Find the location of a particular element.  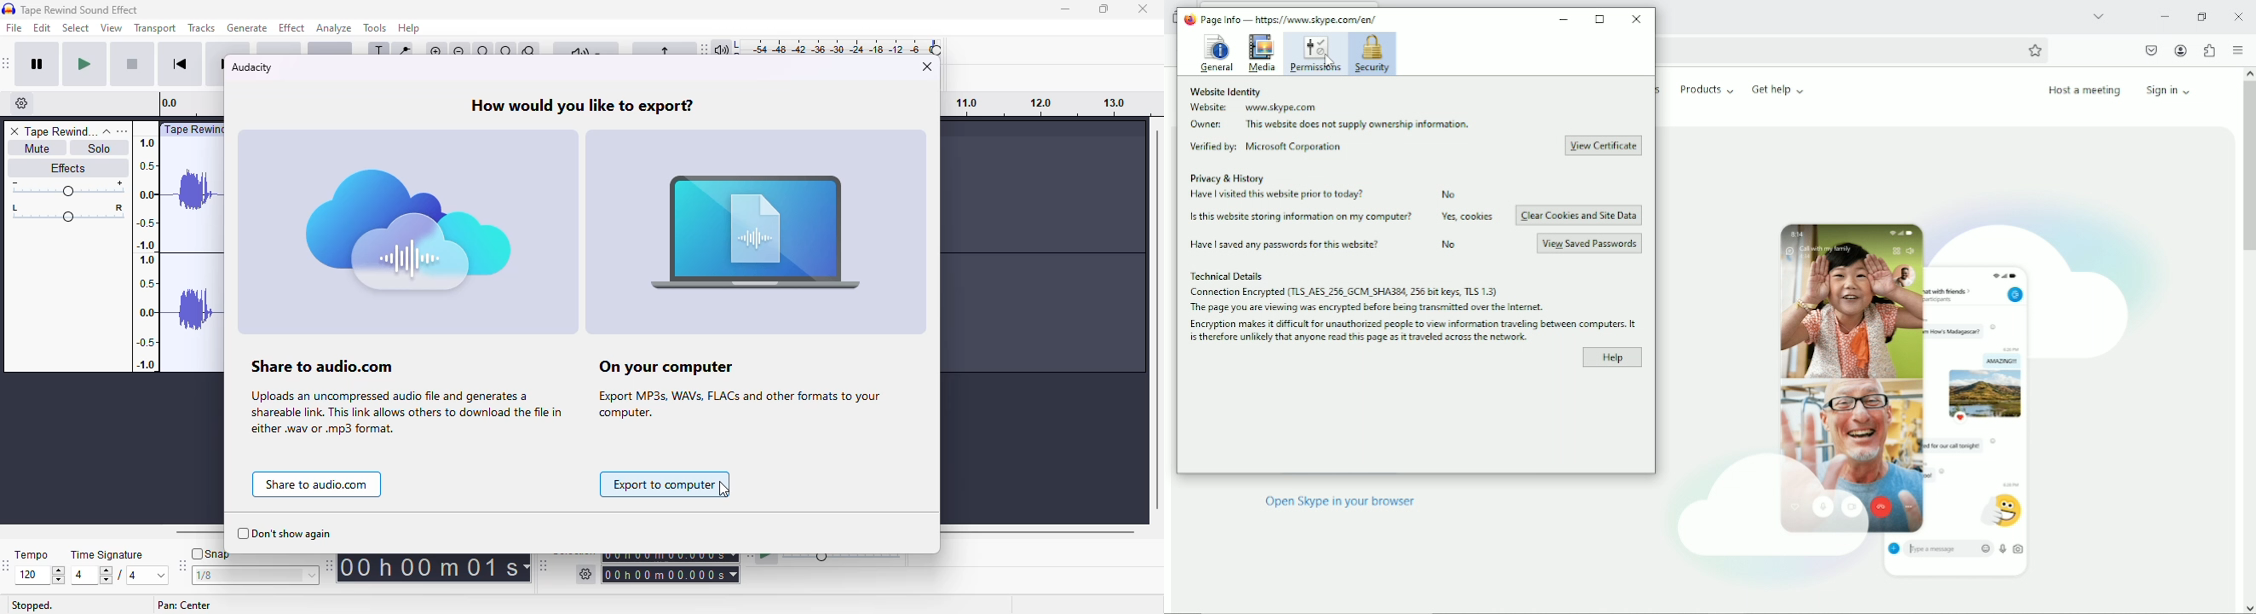

Export MP3s, WAVs, FLACs and other formats to your computer. is located at coordinates (736, 407).